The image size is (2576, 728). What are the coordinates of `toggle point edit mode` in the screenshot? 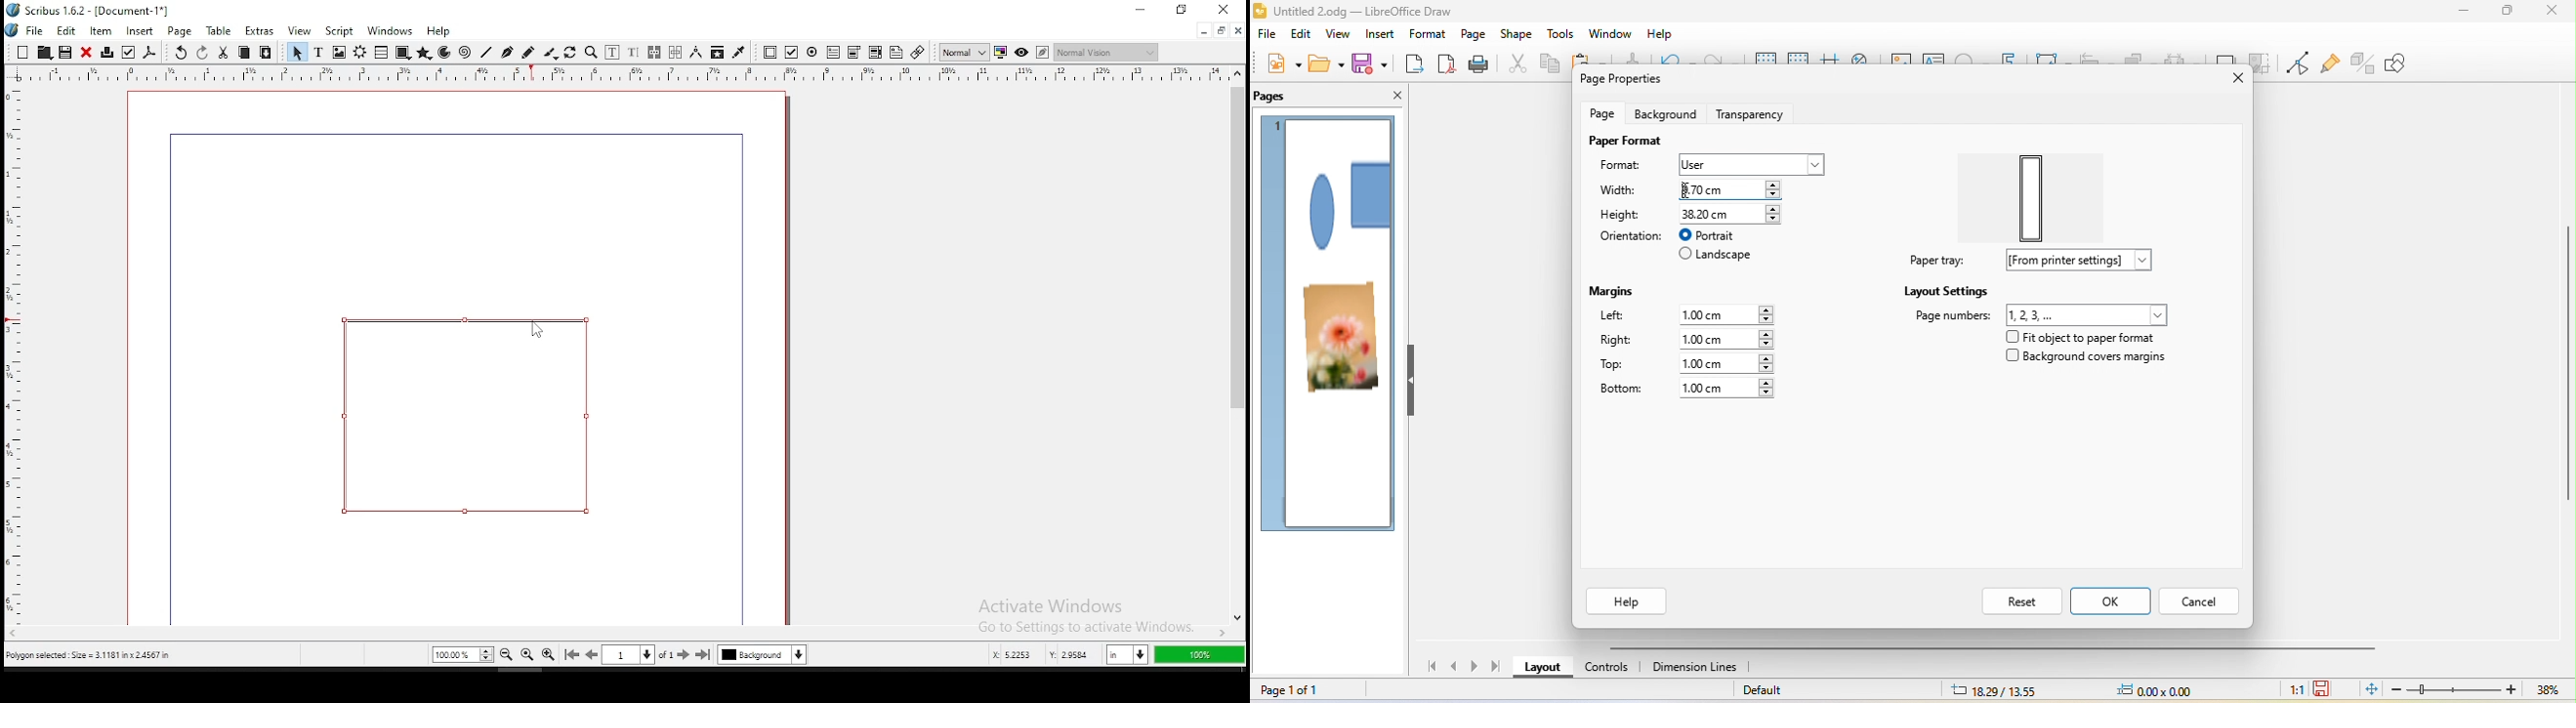 It's located at (2299, 61).